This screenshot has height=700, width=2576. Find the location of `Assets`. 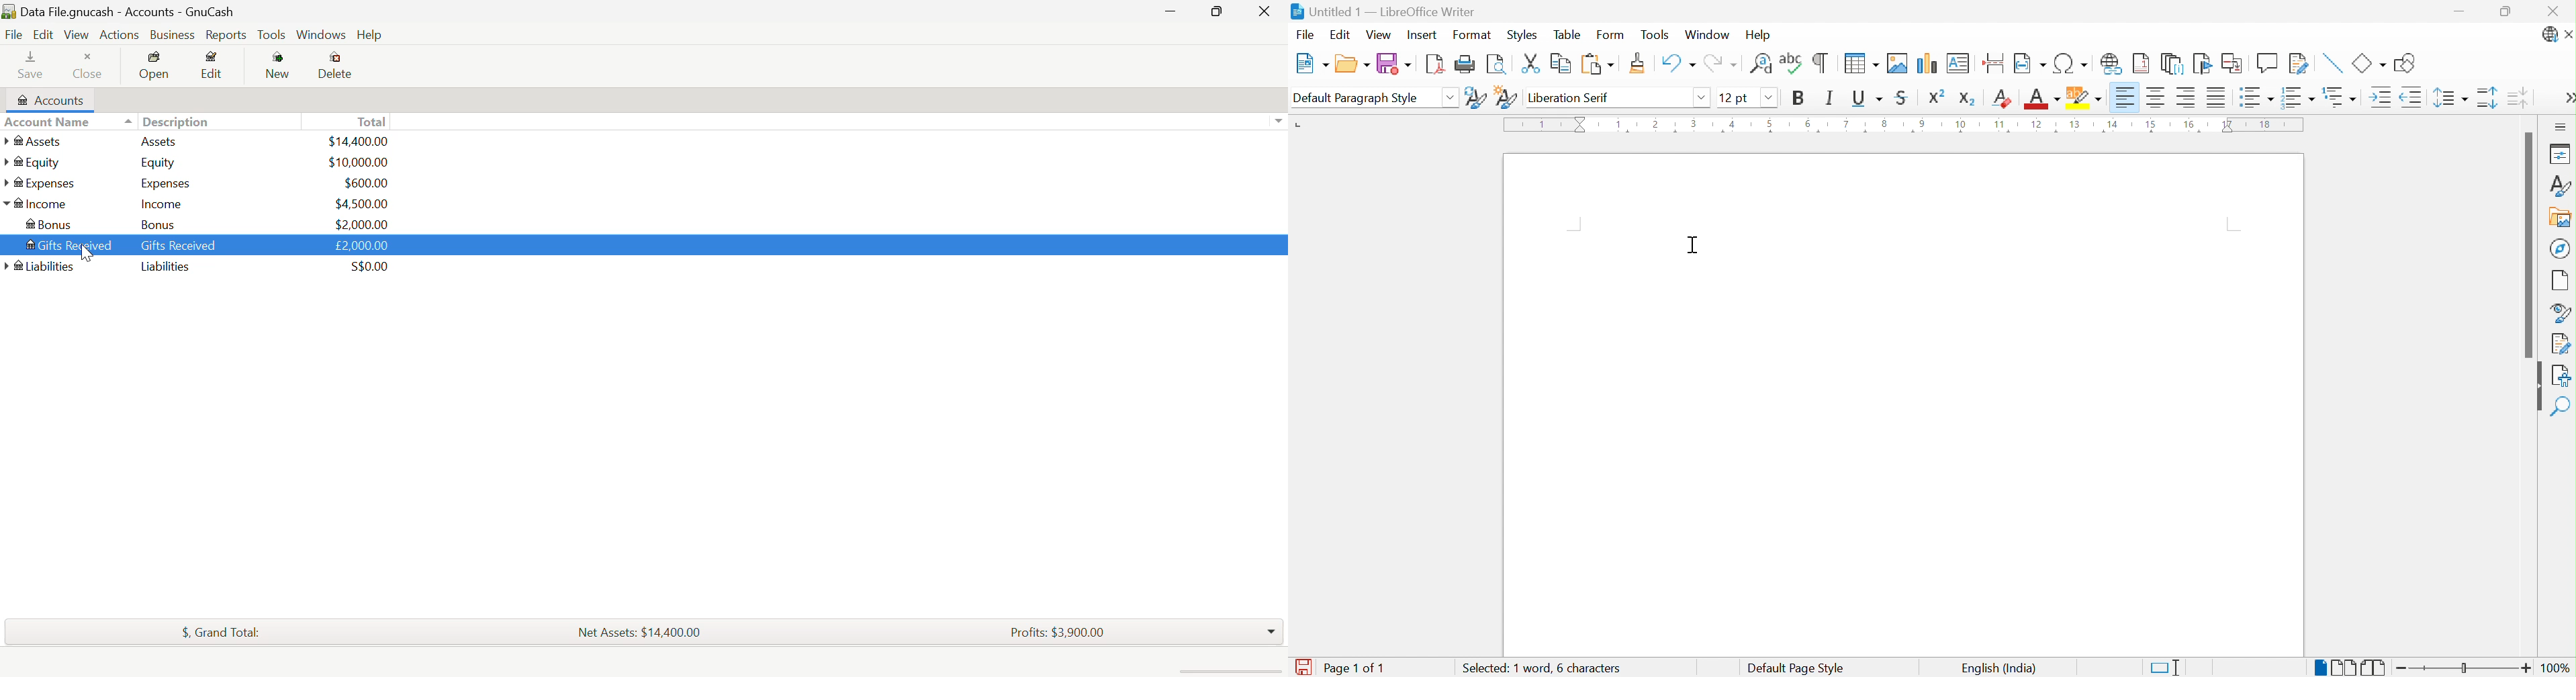

Assets is located at coordinates (158, 141).